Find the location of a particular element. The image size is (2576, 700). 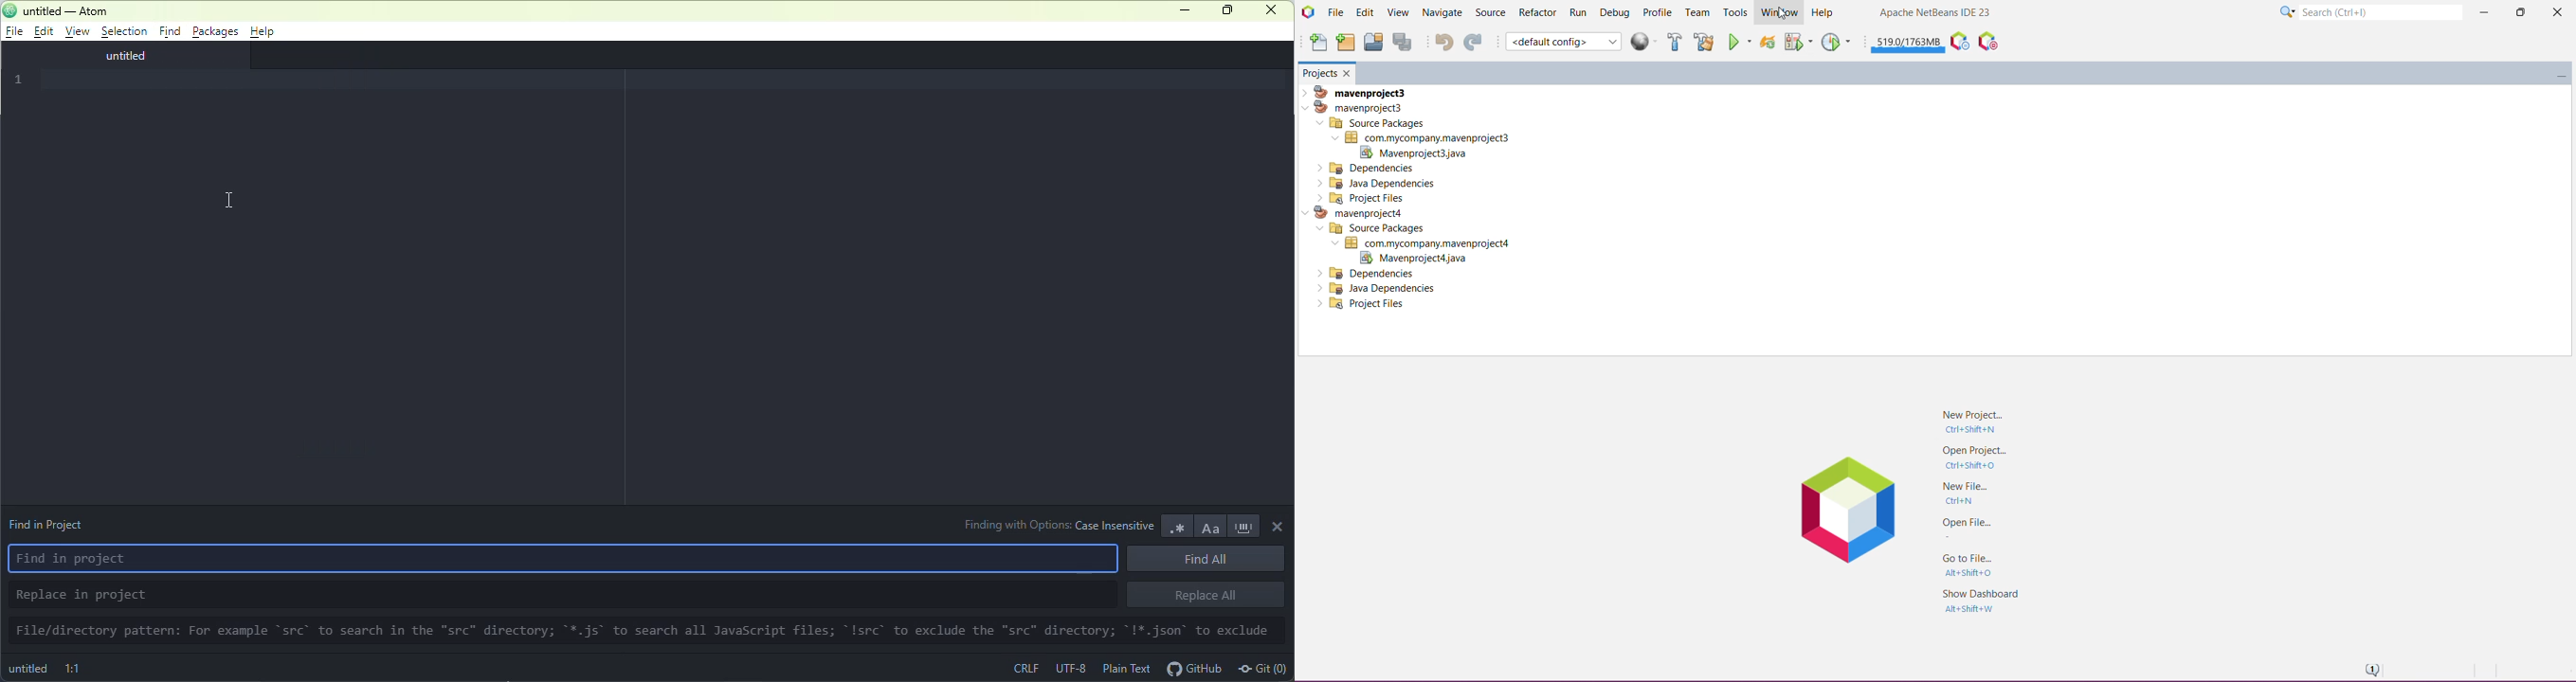

file is located at coordinates (14, 31).